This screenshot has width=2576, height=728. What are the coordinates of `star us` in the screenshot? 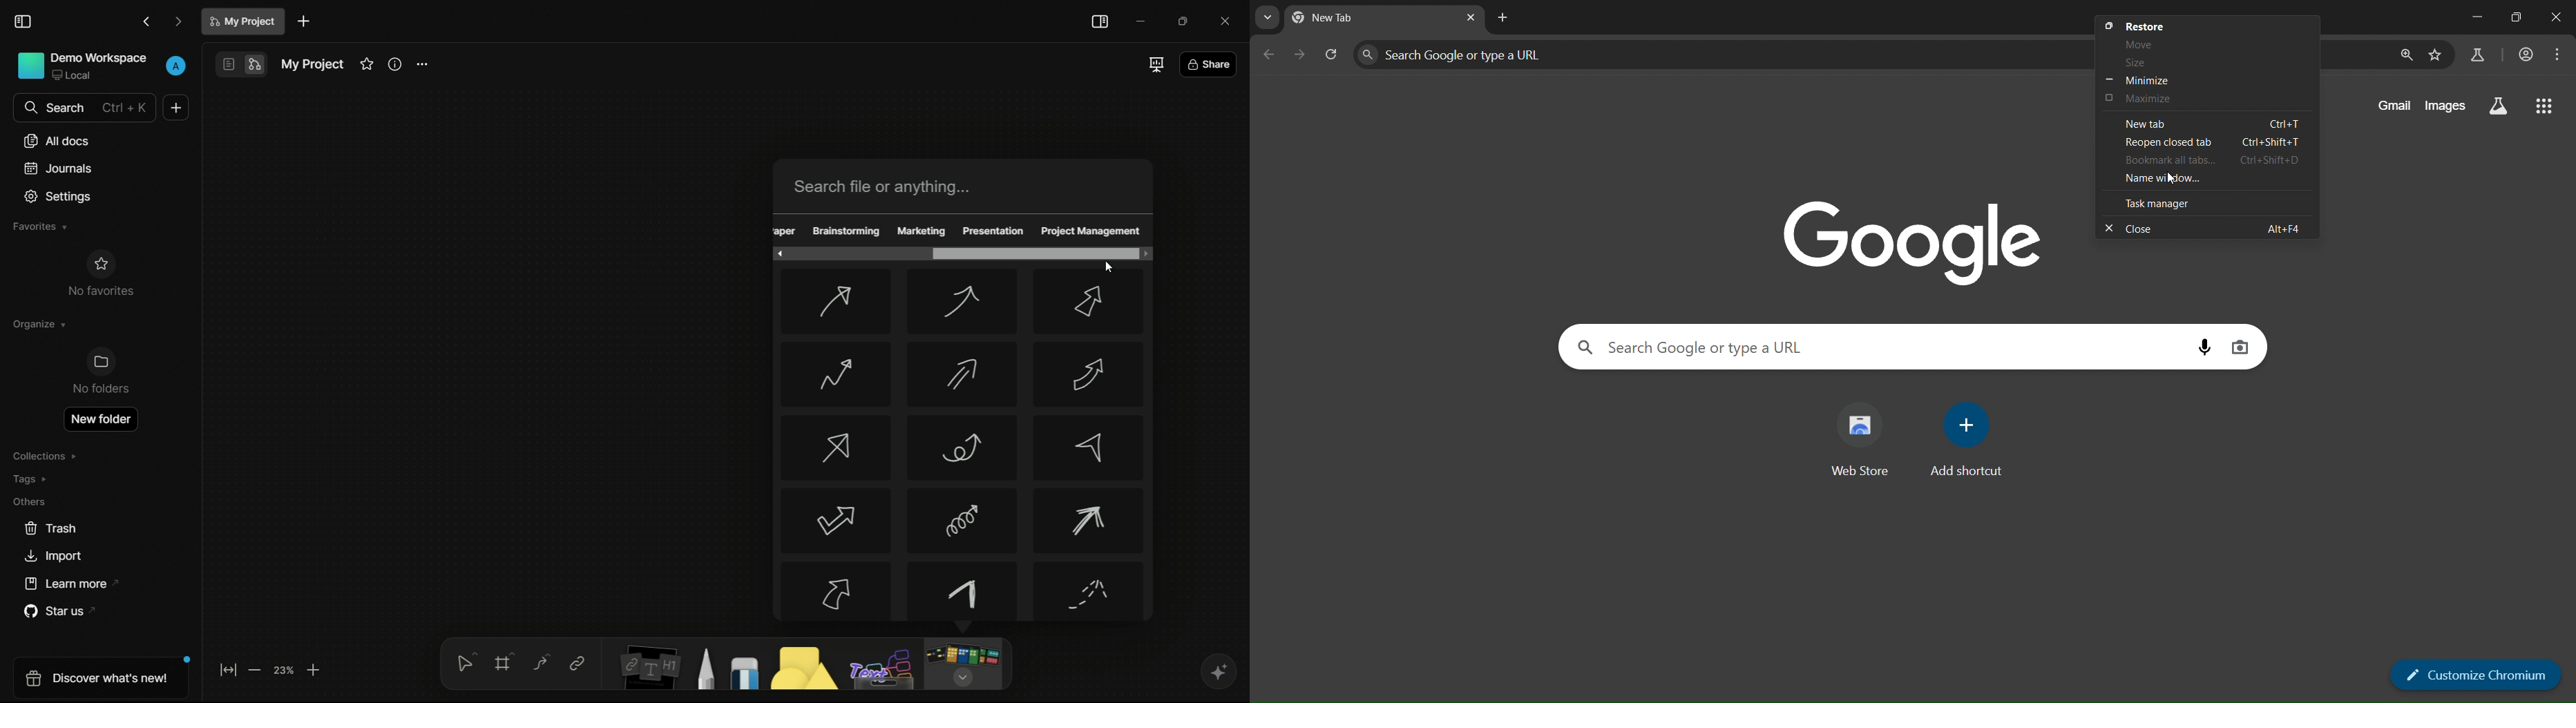 It's located at (64, 612).